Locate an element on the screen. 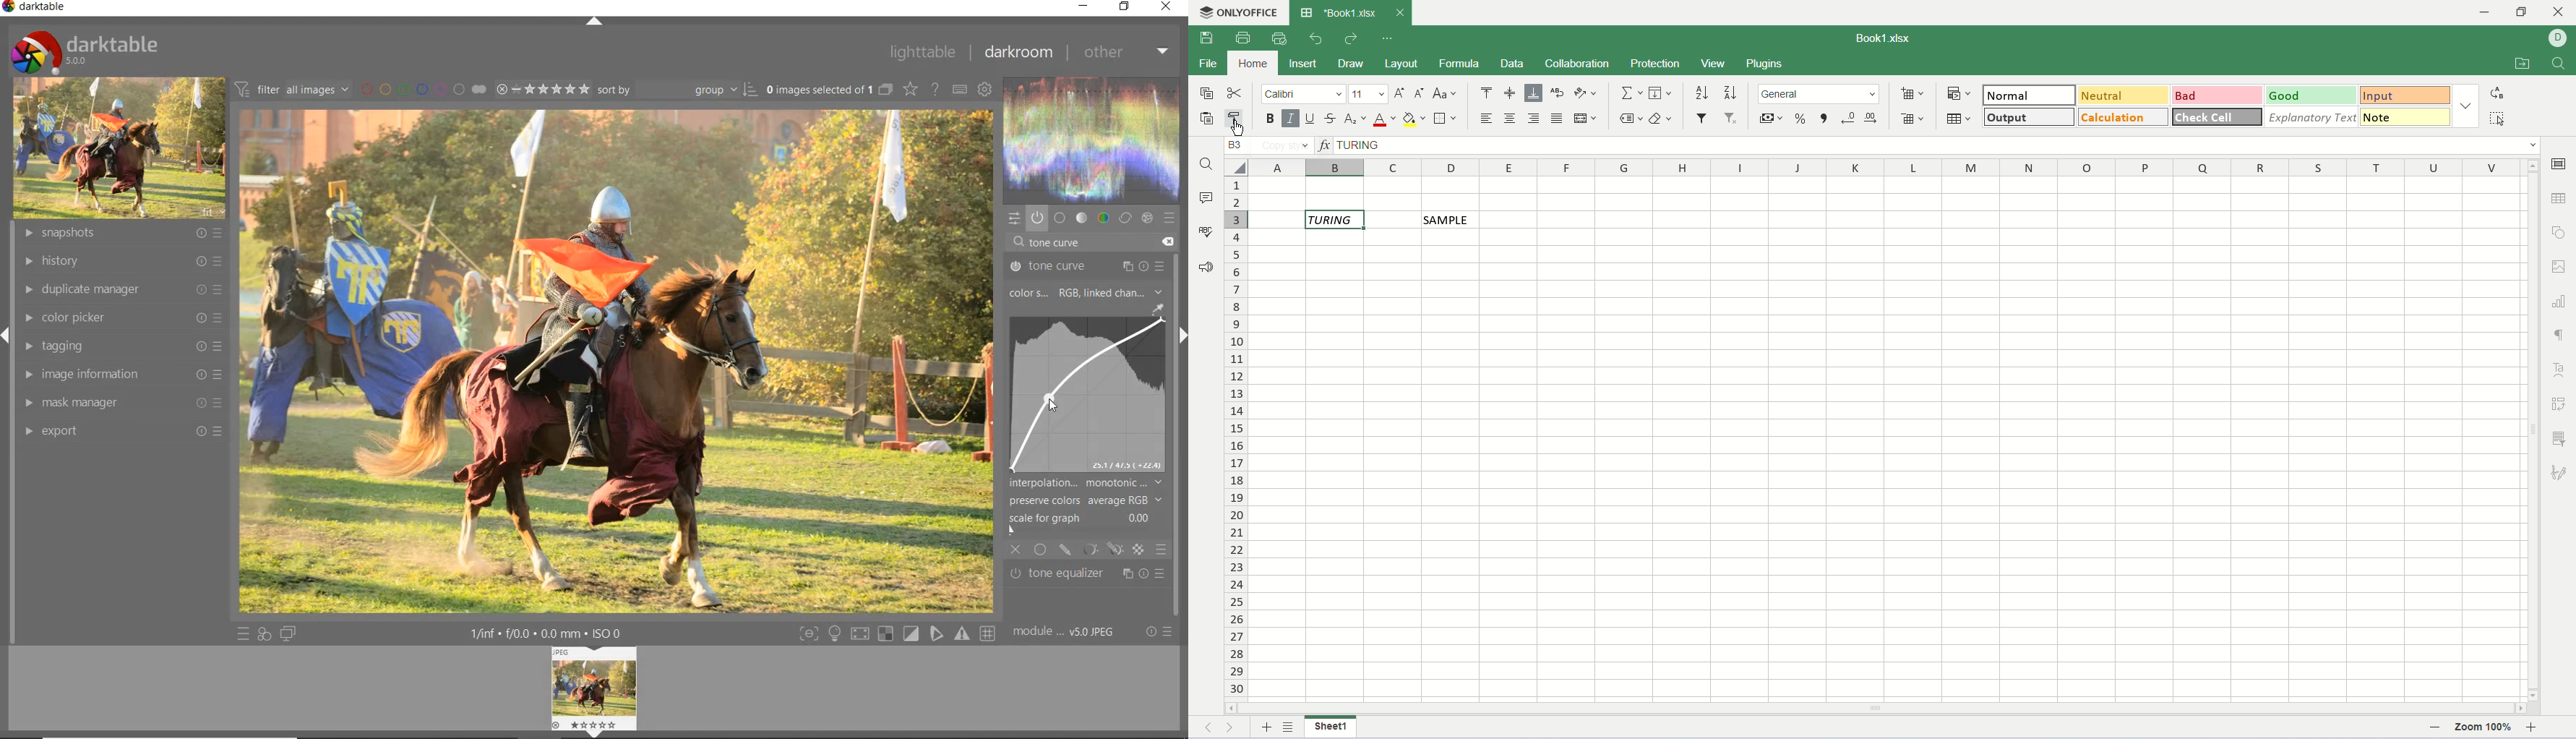 The width and height of the screenshot is (2576, 756). maximize is located at coordinates (2525, 14).